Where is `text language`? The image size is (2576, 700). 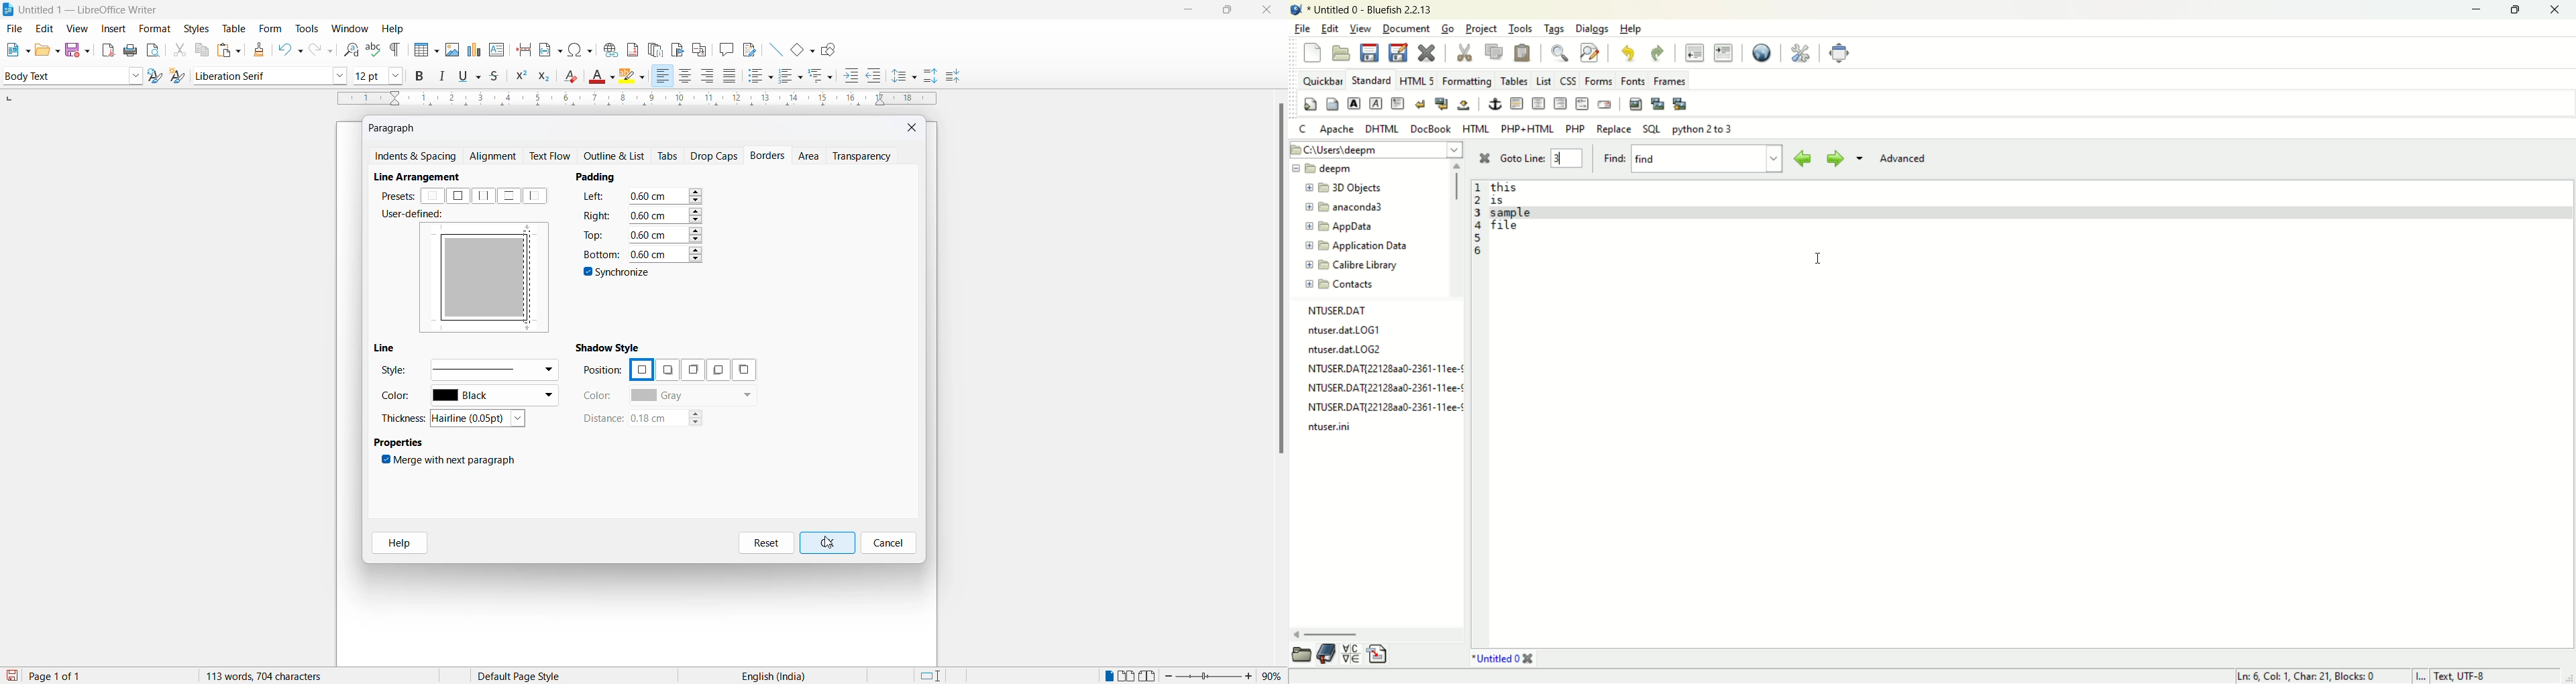
text language is located at coordinates (768, 676).